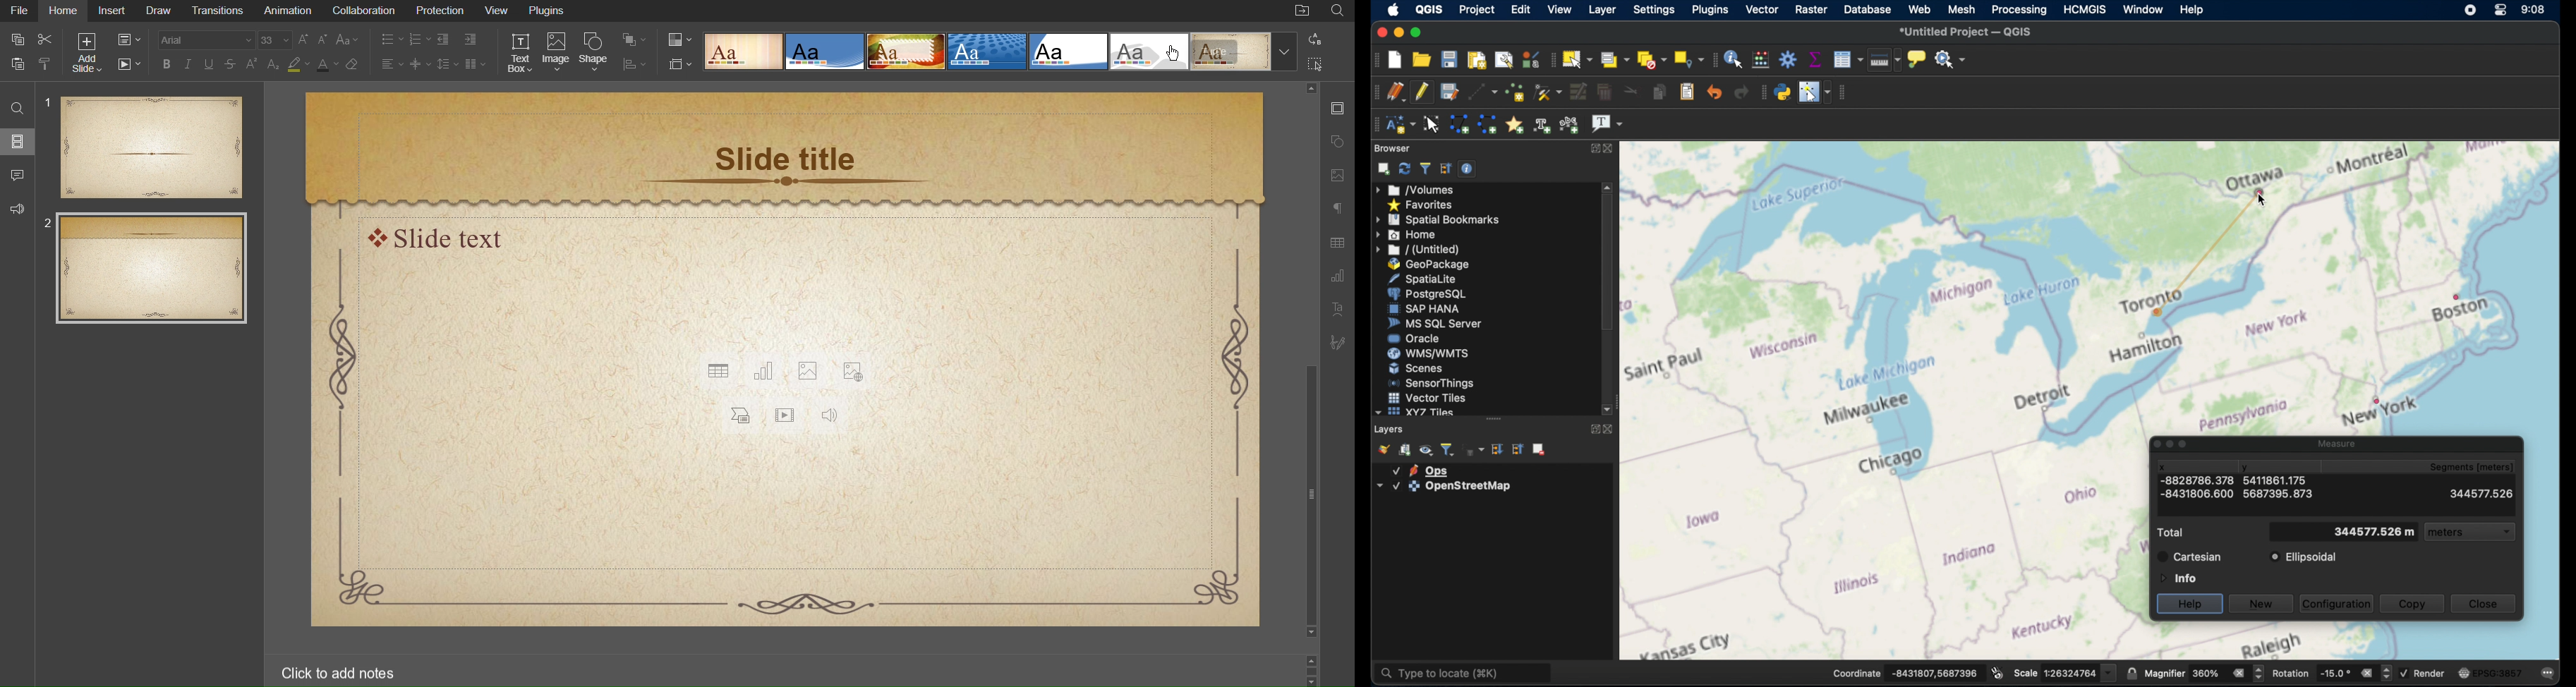 The image size is (2576, 700). Describe the element at coordinates (1607, 265) in the screenshot. I see `scroll box` at that location.